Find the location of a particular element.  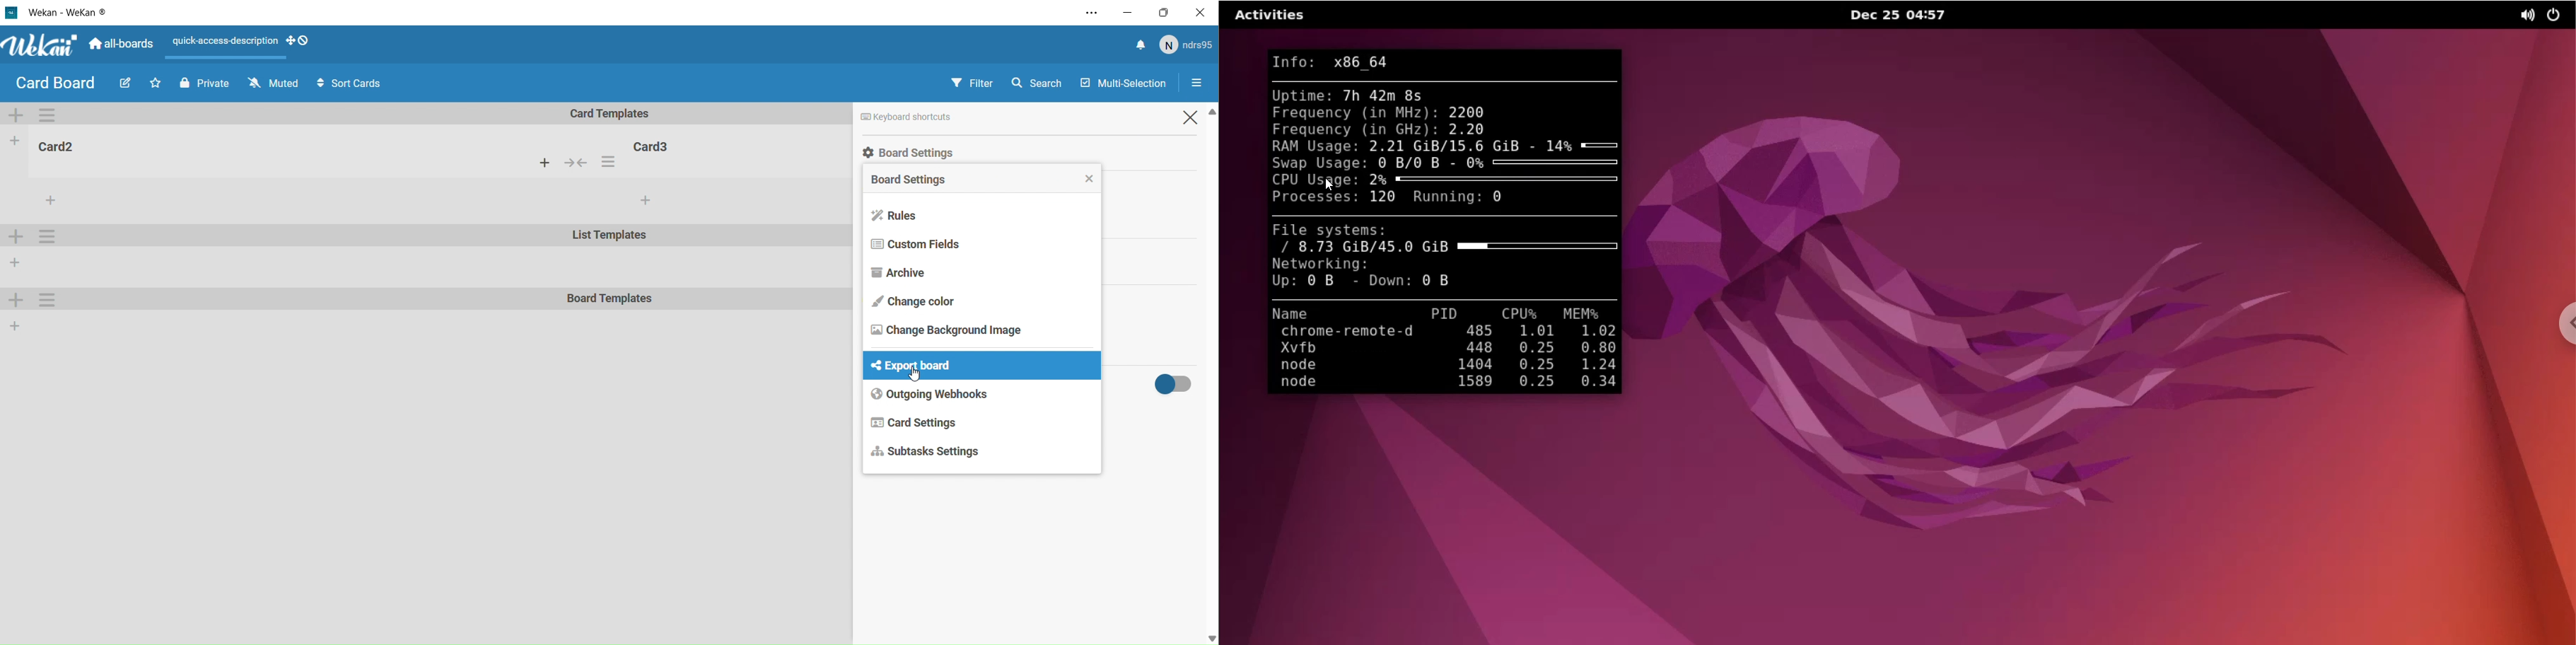

 is located at coordinates (154, 83).